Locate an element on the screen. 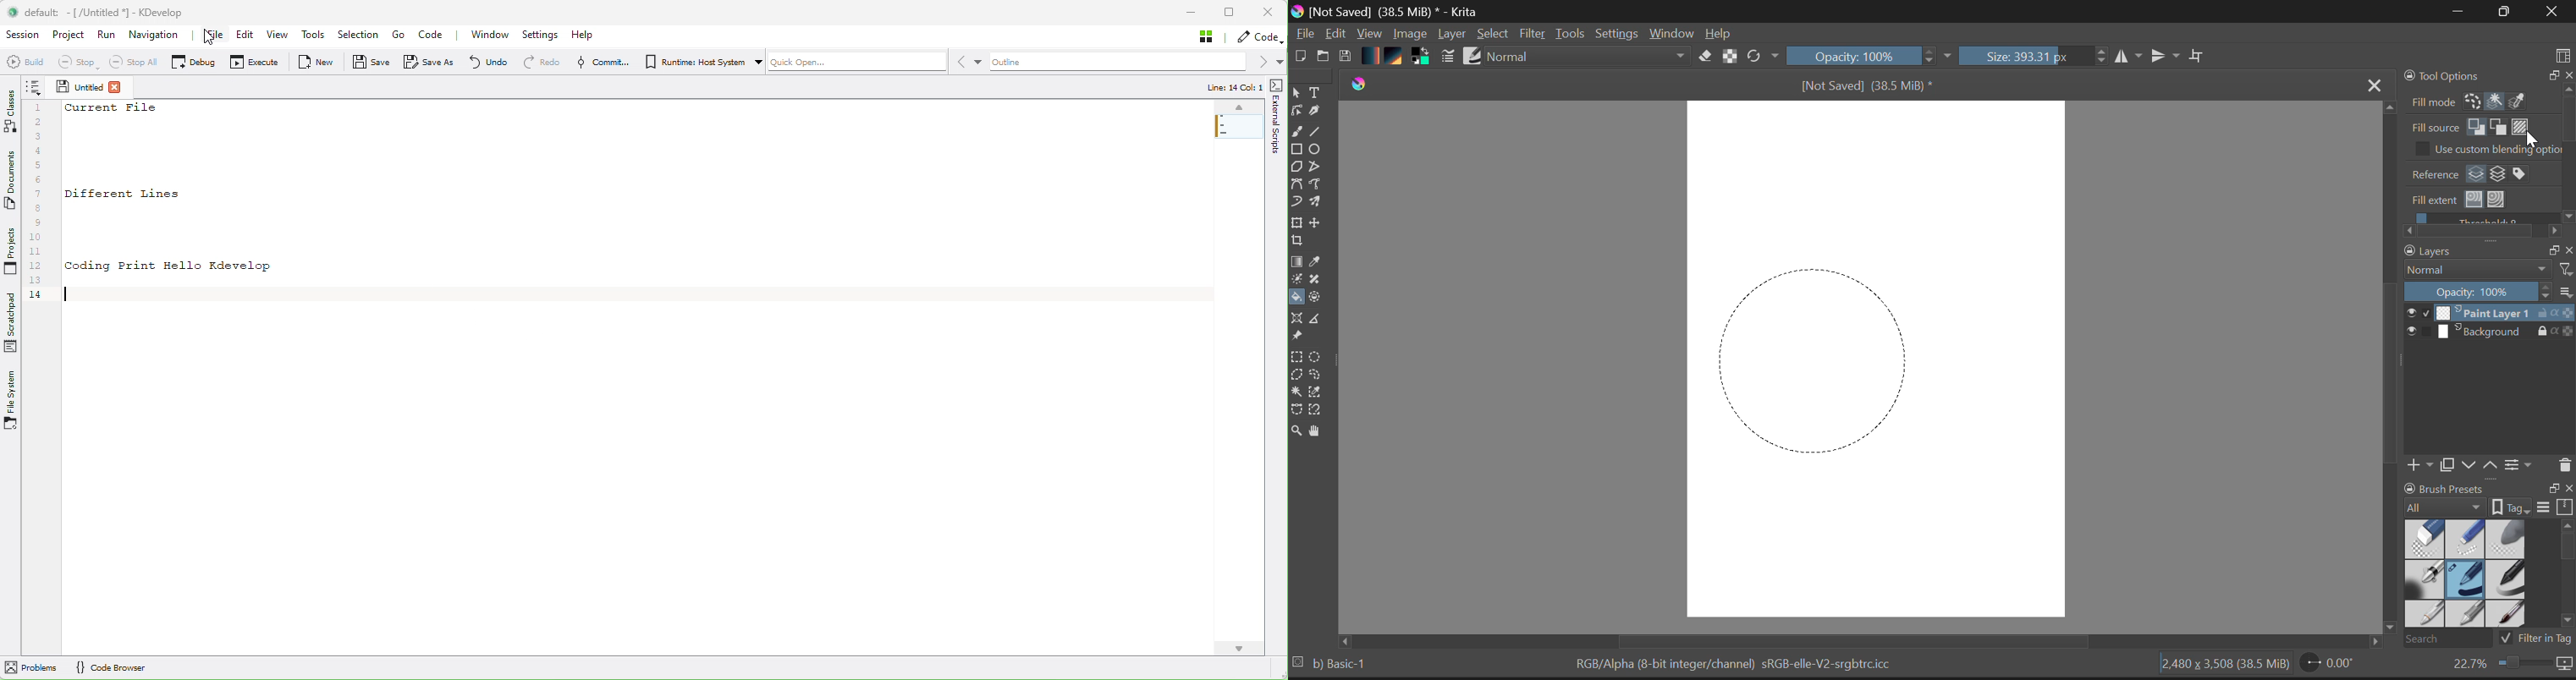  Colors in use is located at coordinates (1420, 57).